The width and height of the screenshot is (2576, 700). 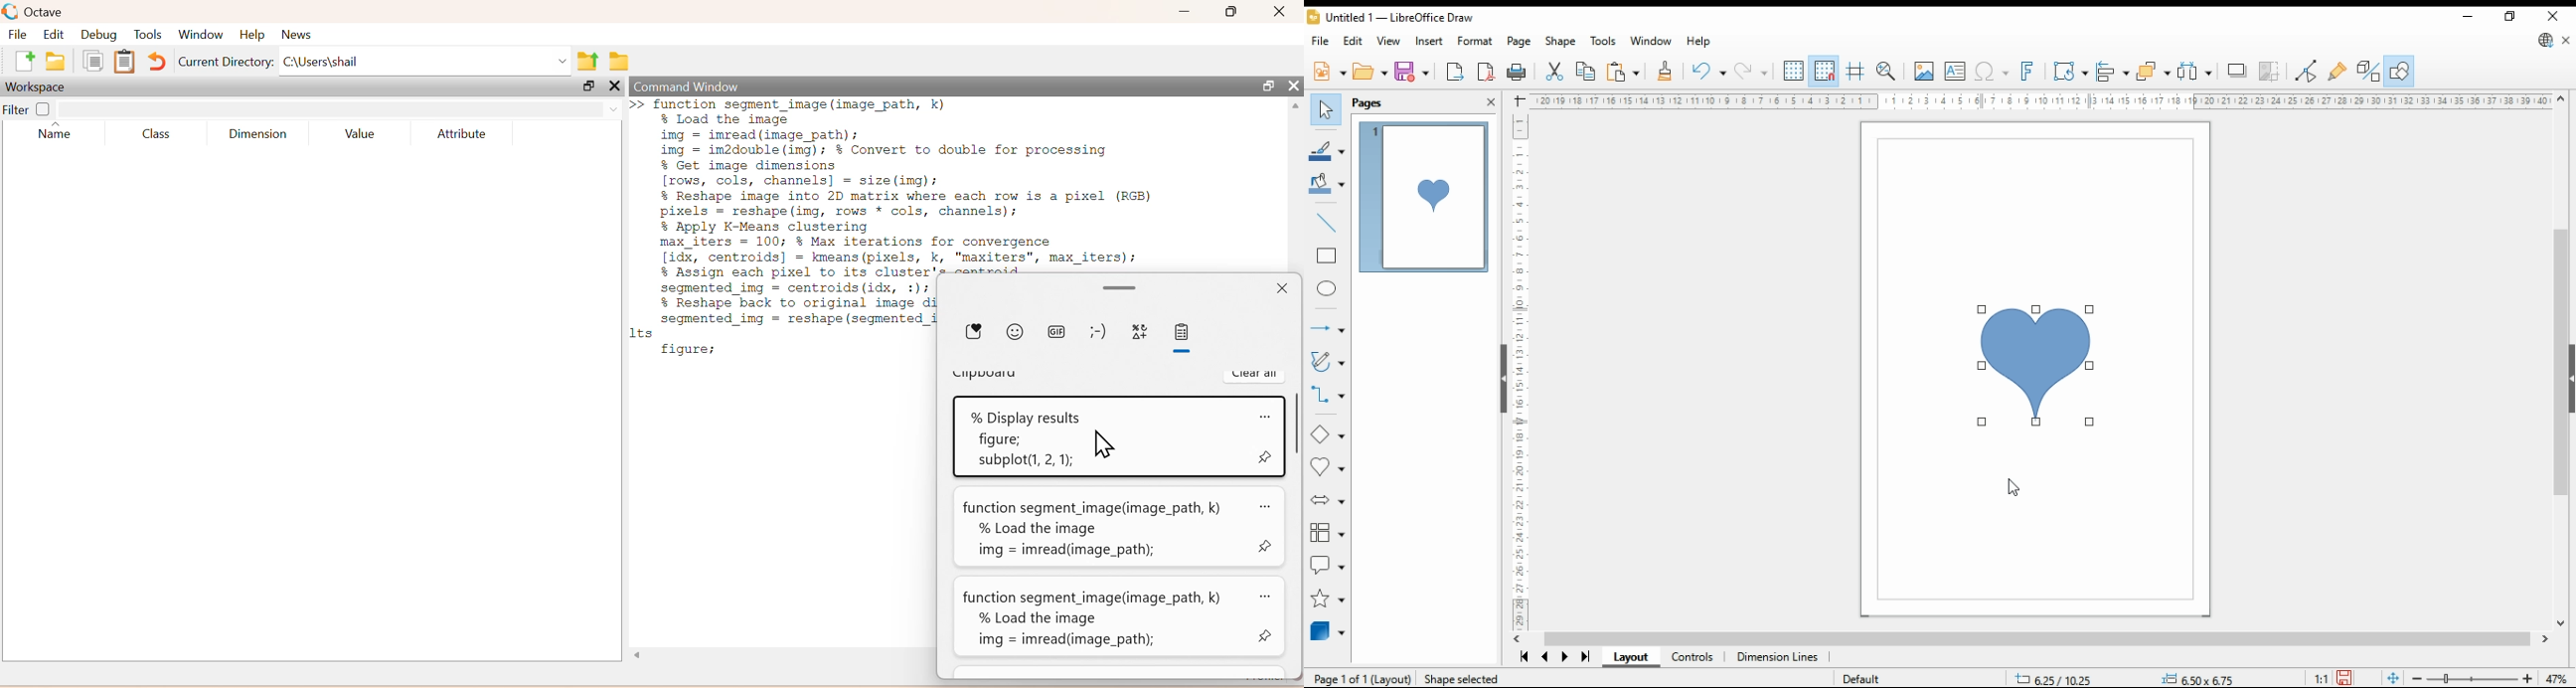 I want to click on edit, so click(x=1353, y=42).